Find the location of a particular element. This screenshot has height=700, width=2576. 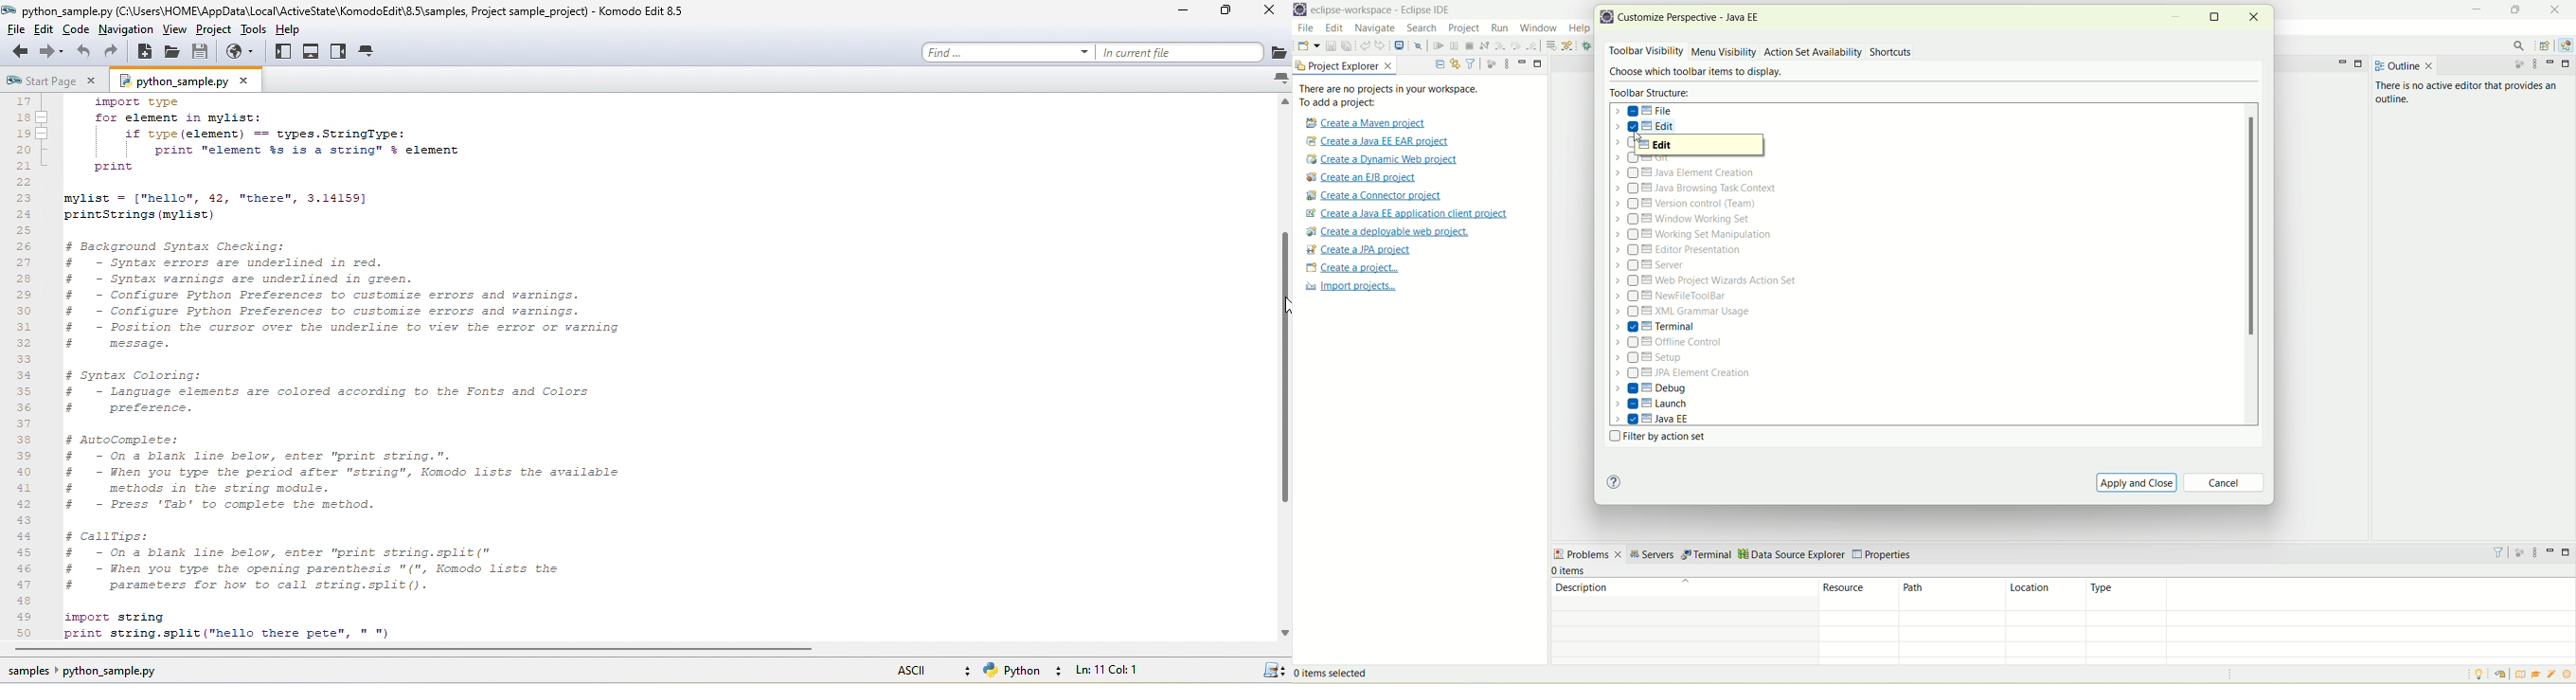

number of items is located at coordinates (1579, 571).